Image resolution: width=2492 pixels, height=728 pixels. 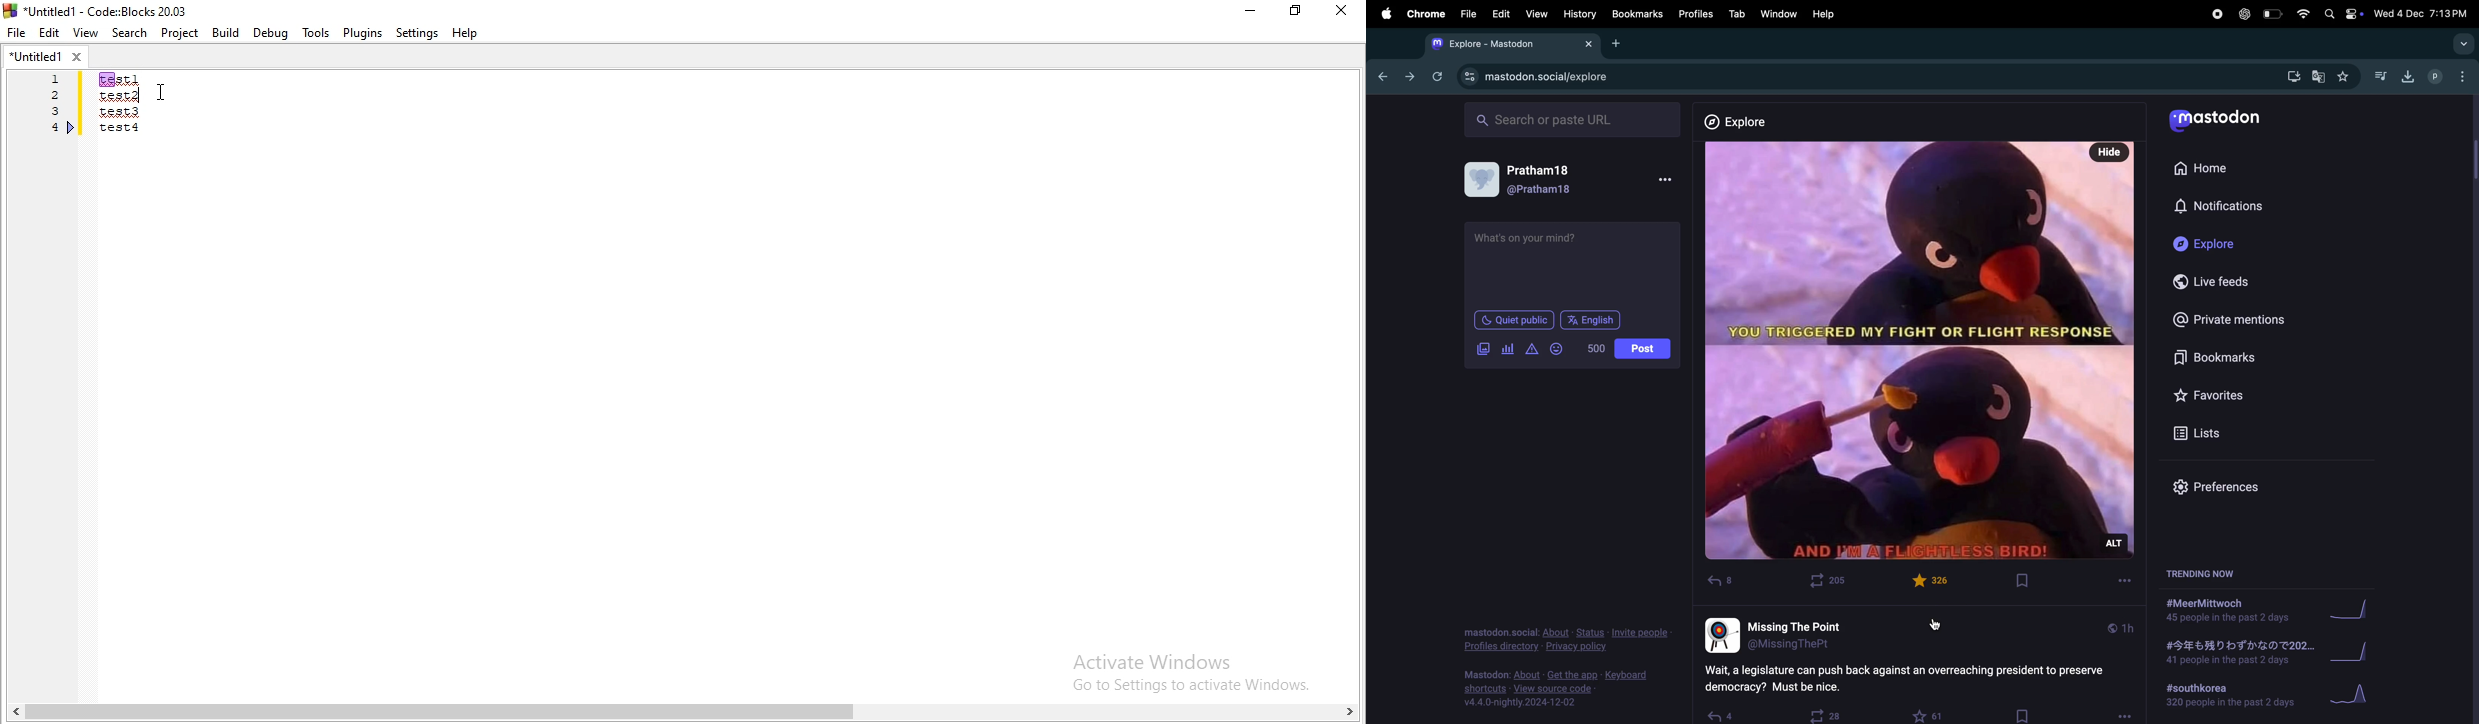 What do you see at coordinates (1485, 347) in the screenshot?
I see ` add image` at bounding box center [1485, 347].